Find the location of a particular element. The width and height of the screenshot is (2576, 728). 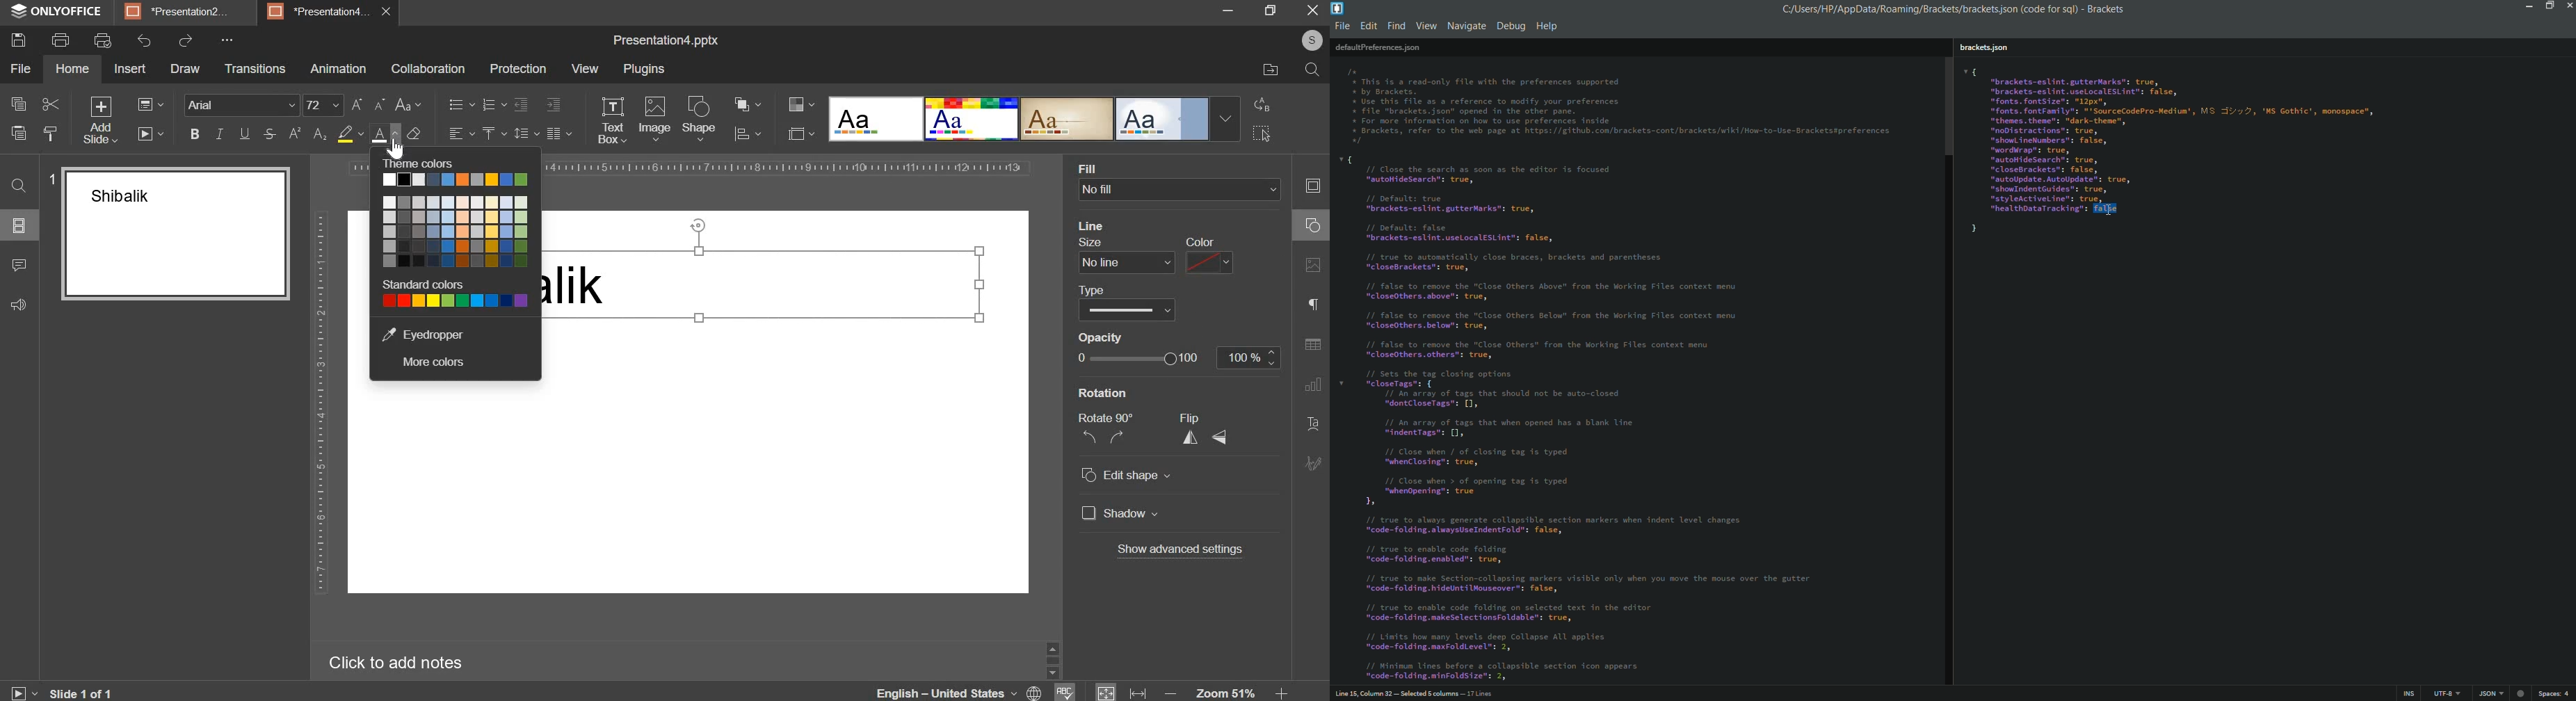

Number of lines is located at coordinates (1480, 693).